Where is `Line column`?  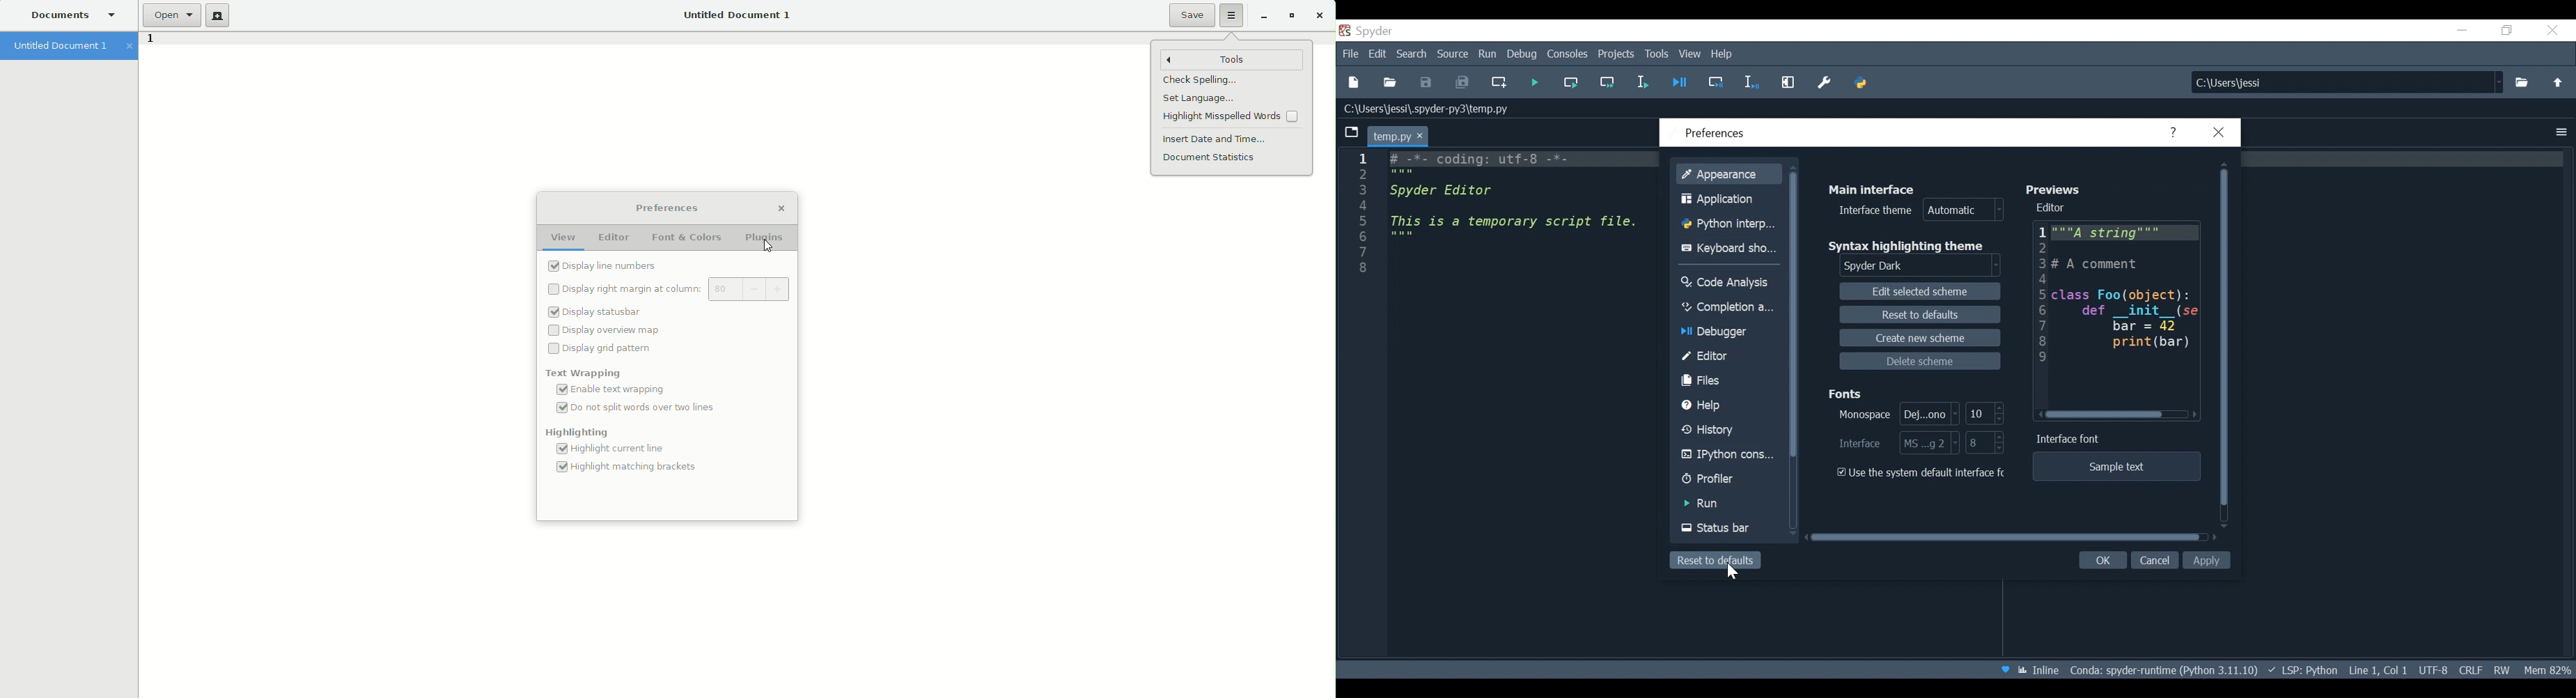
Line column is located at coordinates (1361, 405).